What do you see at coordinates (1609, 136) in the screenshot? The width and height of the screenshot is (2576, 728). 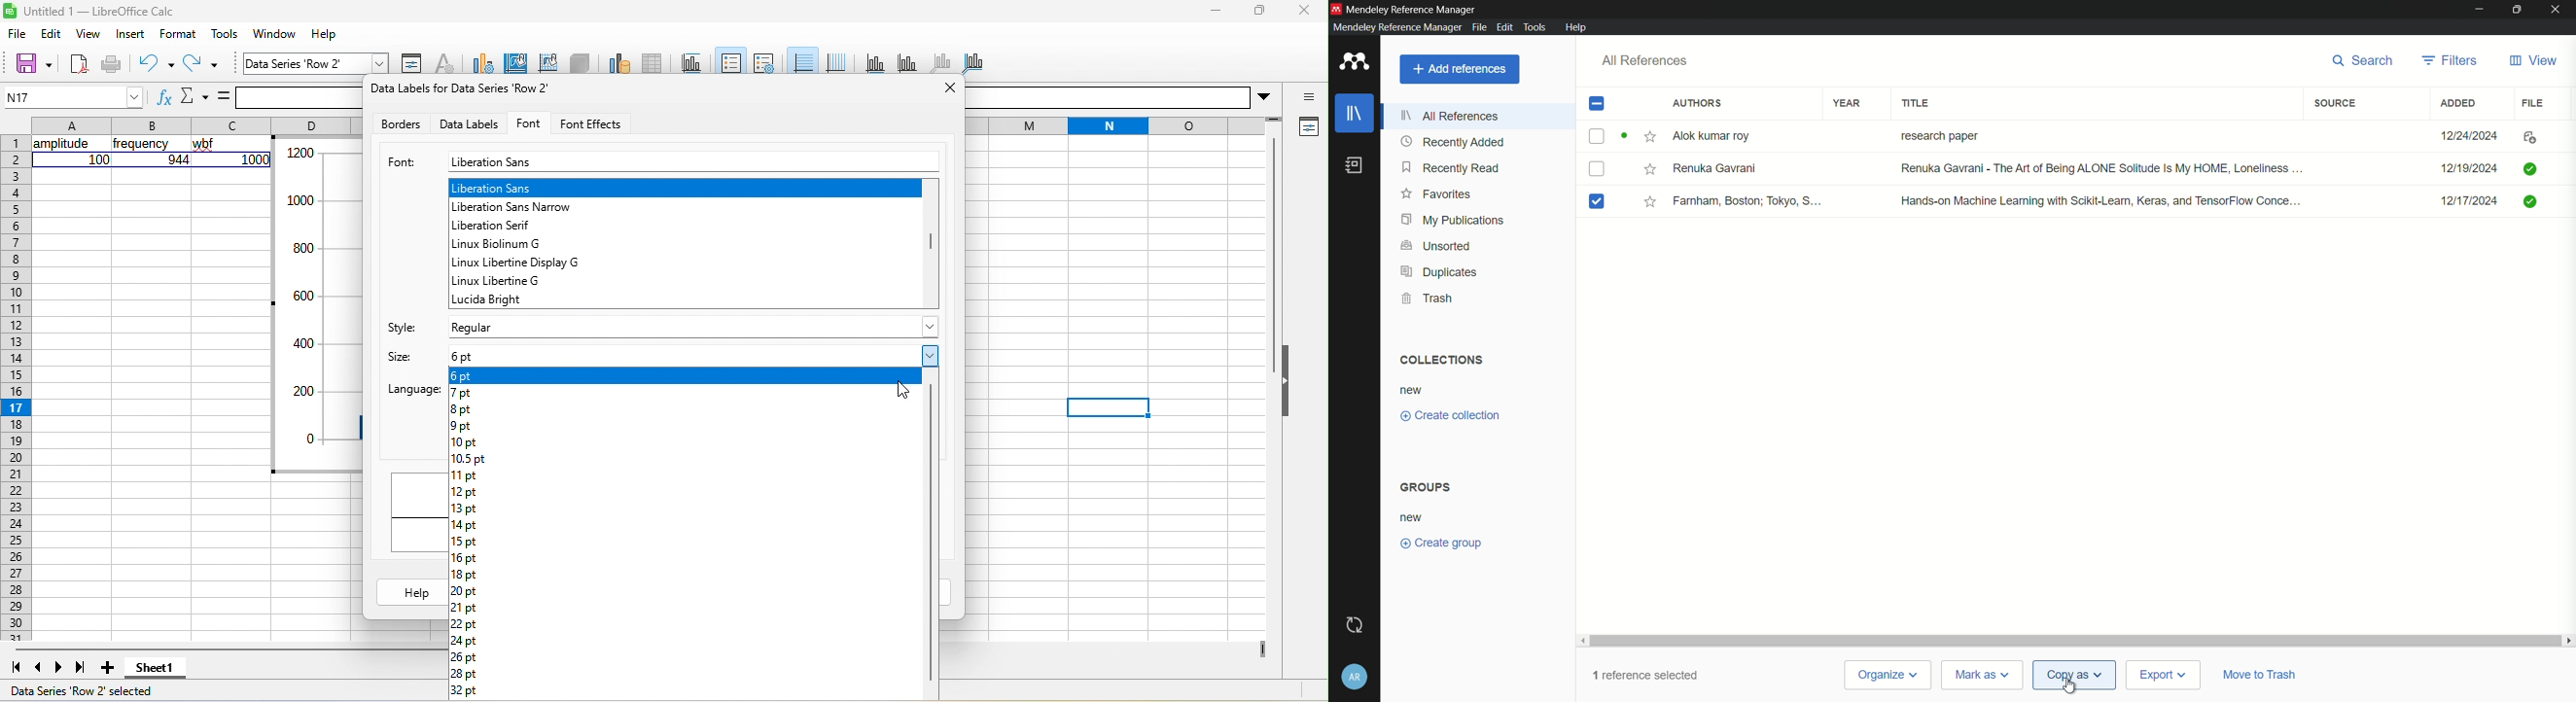 I see `Checkbox` at bounding box center [1609, 136].